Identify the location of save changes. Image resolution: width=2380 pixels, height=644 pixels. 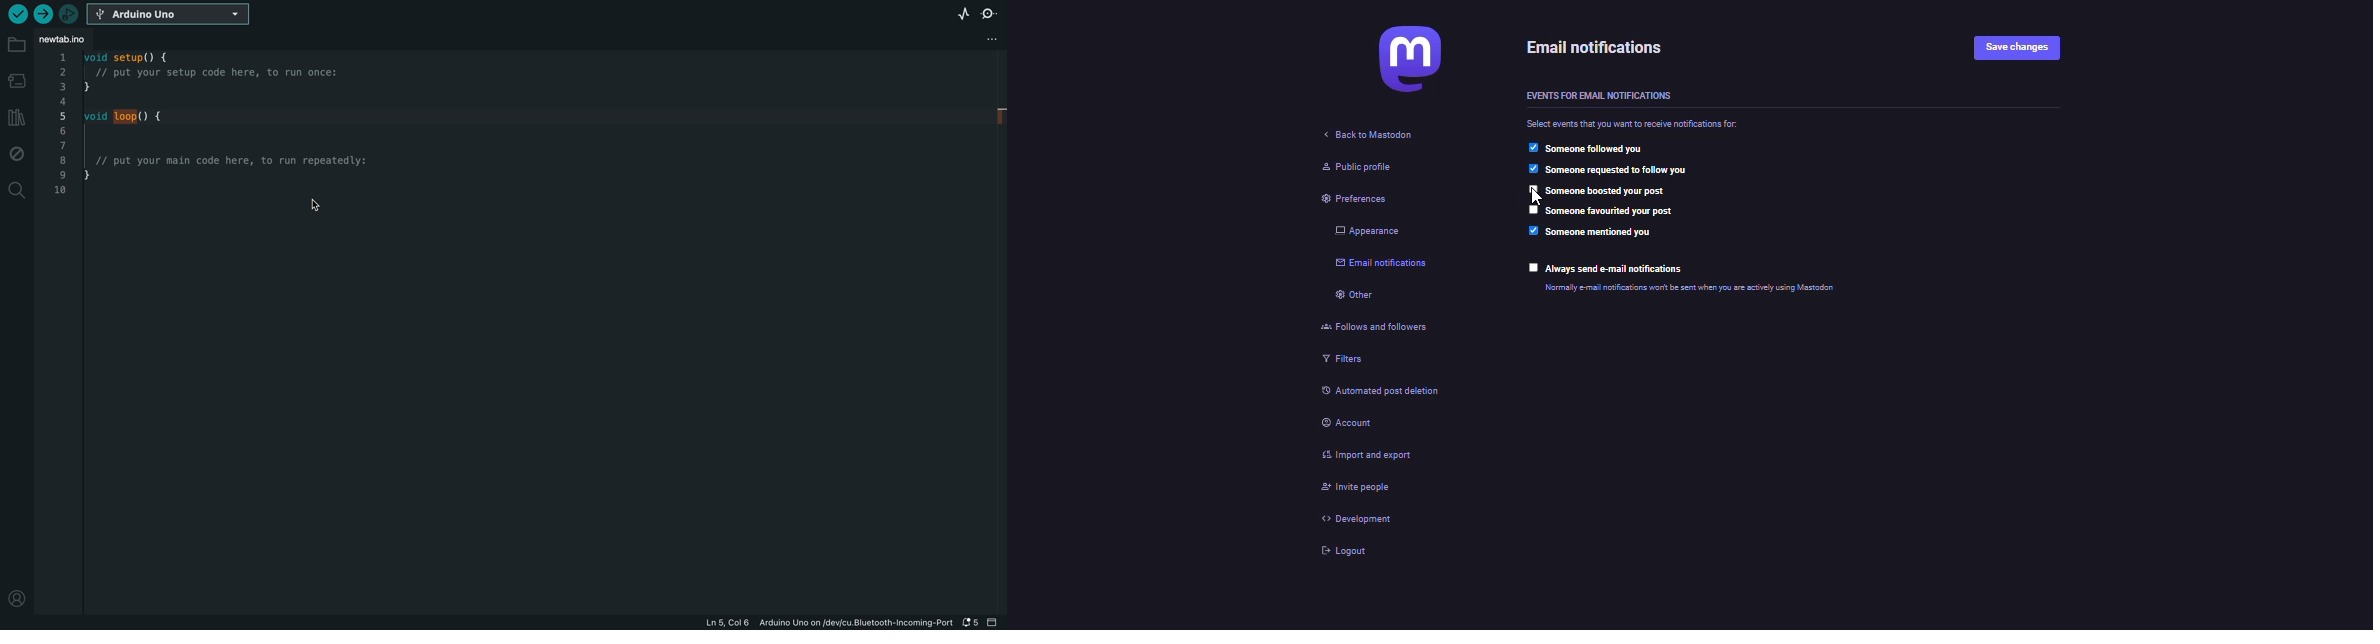
(2023, 48).